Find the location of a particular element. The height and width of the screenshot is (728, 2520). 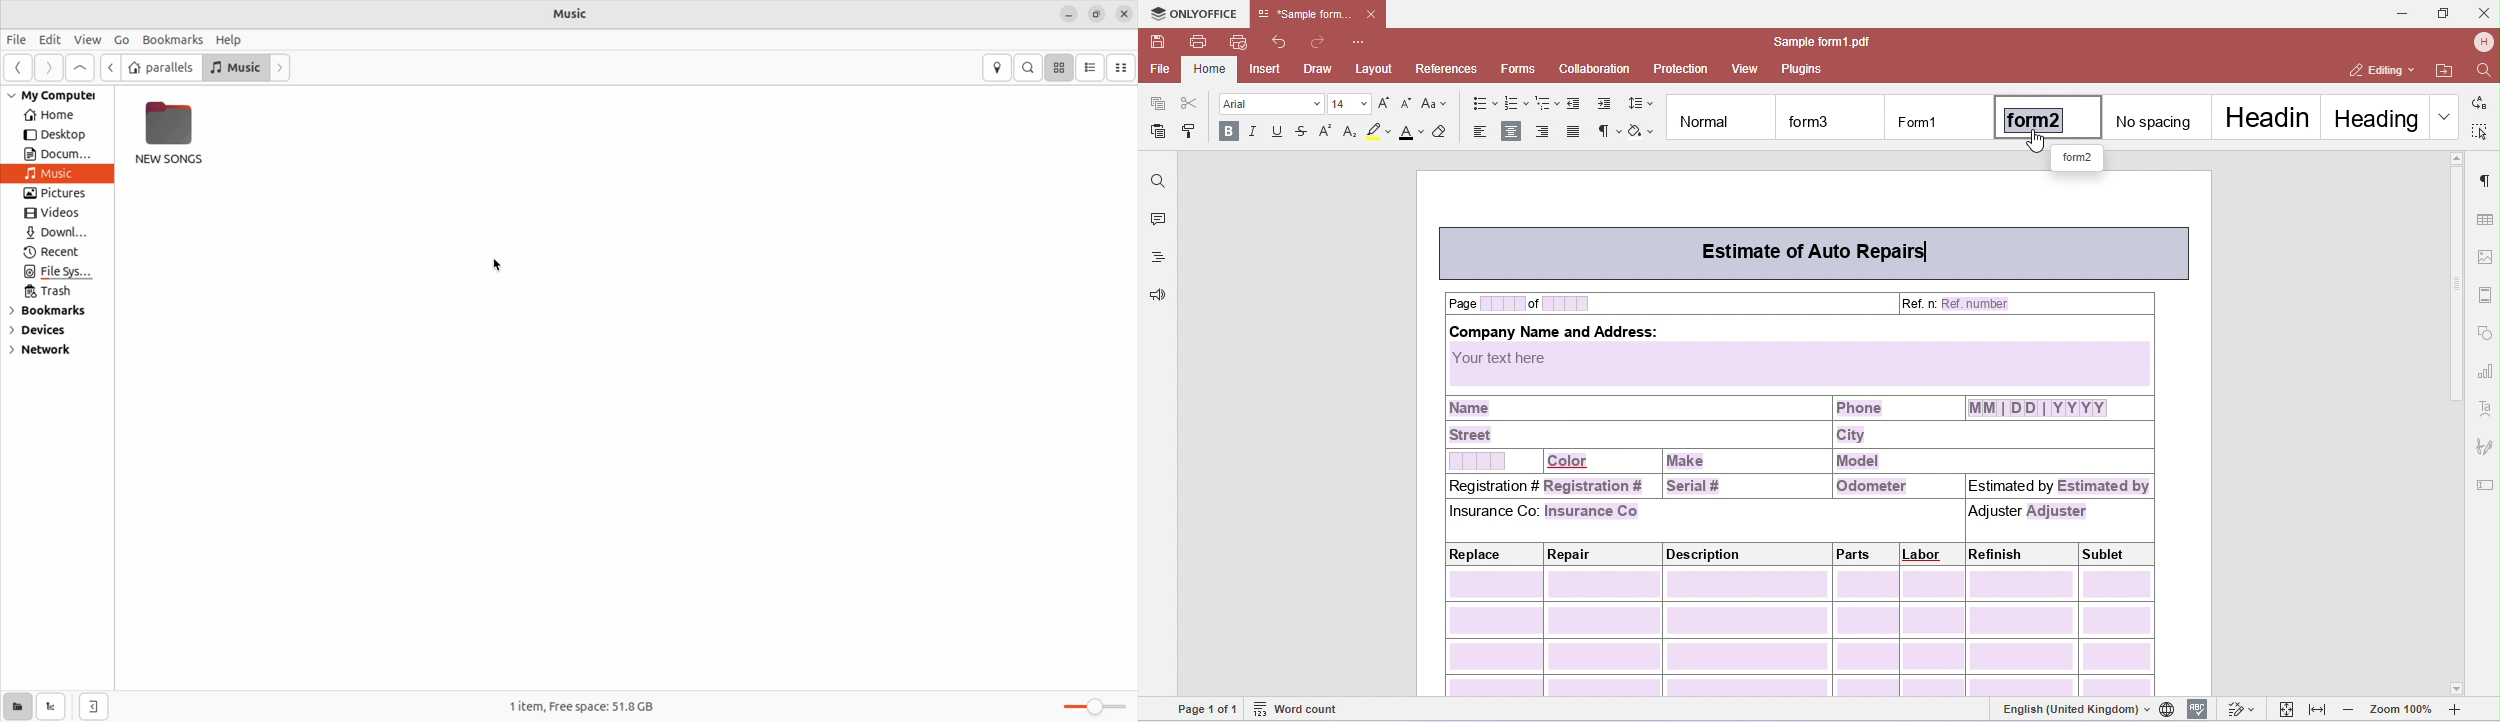

go first  is located at coordinates (81, 68).